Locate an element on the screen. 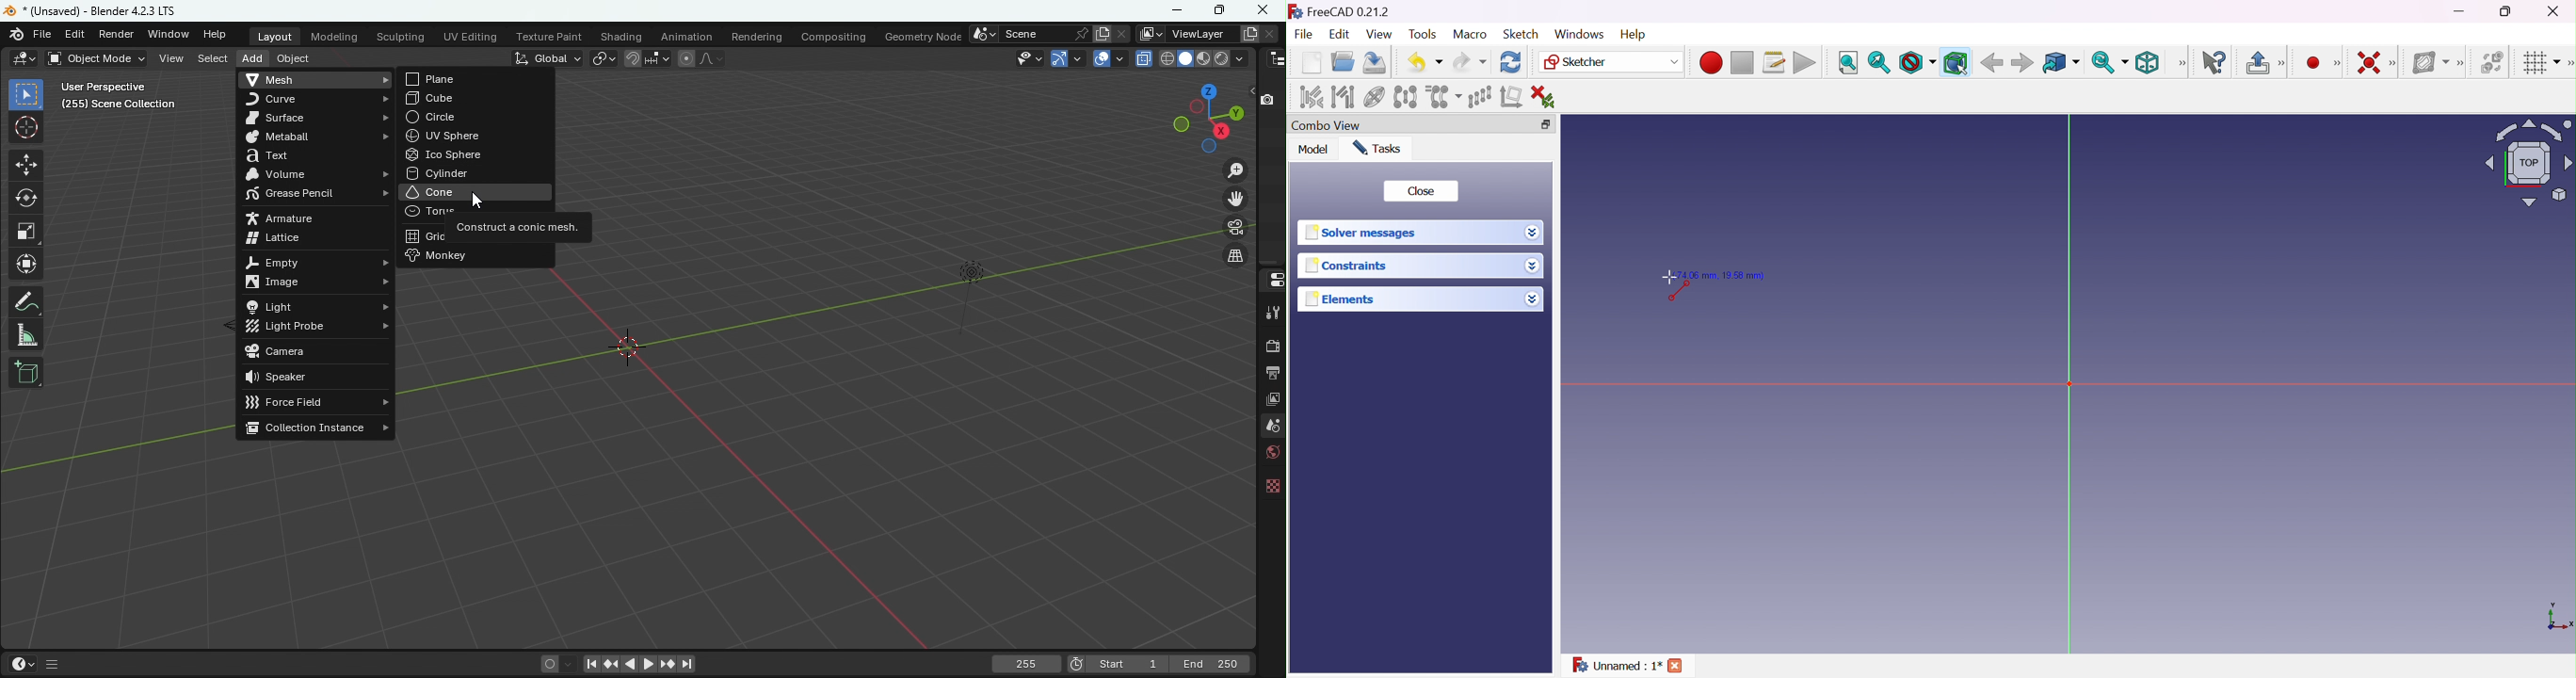 Image resolution: width=2576 pixels, height=700 pixels. Auto keyframing is located at coordinates (568, 664).